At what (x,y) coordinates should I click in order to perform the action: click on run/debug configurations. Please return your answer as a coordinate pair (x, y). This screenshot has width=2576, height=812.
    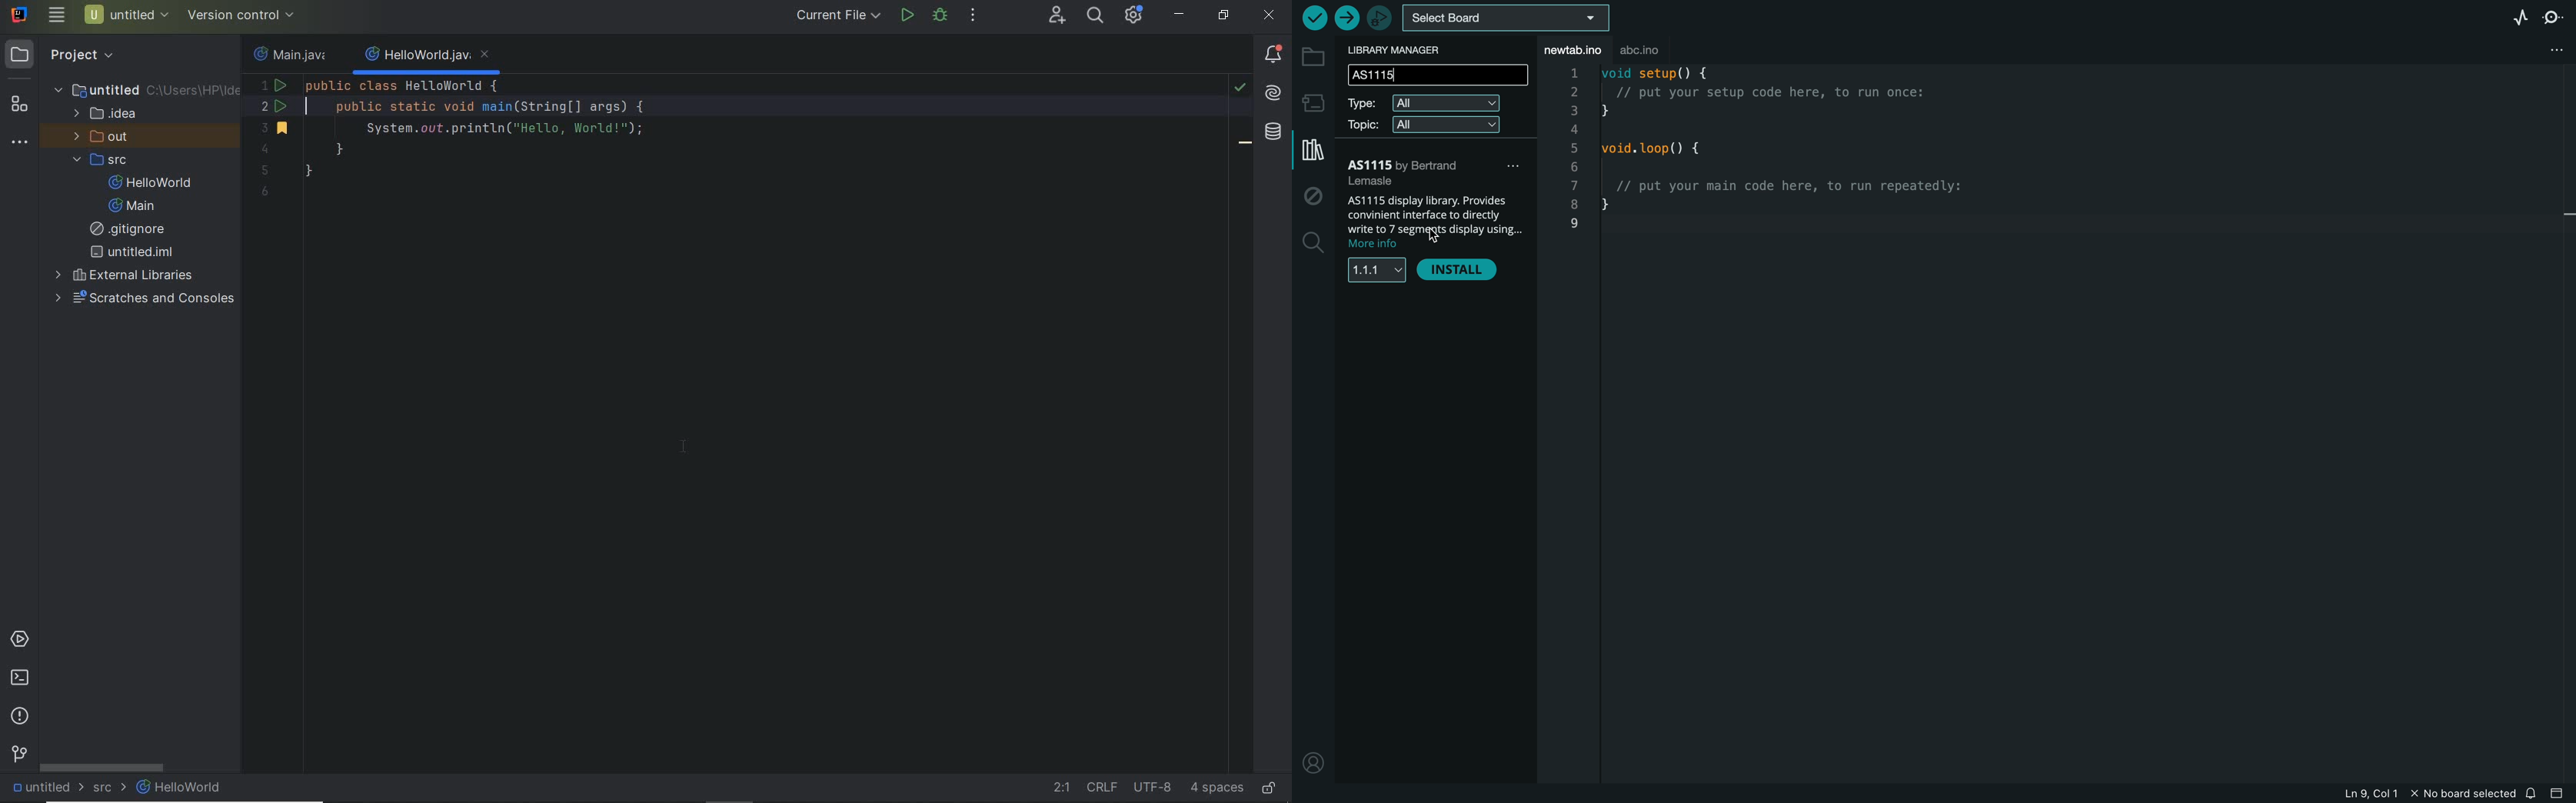
    Looking at the image, I should click on (840, 15).